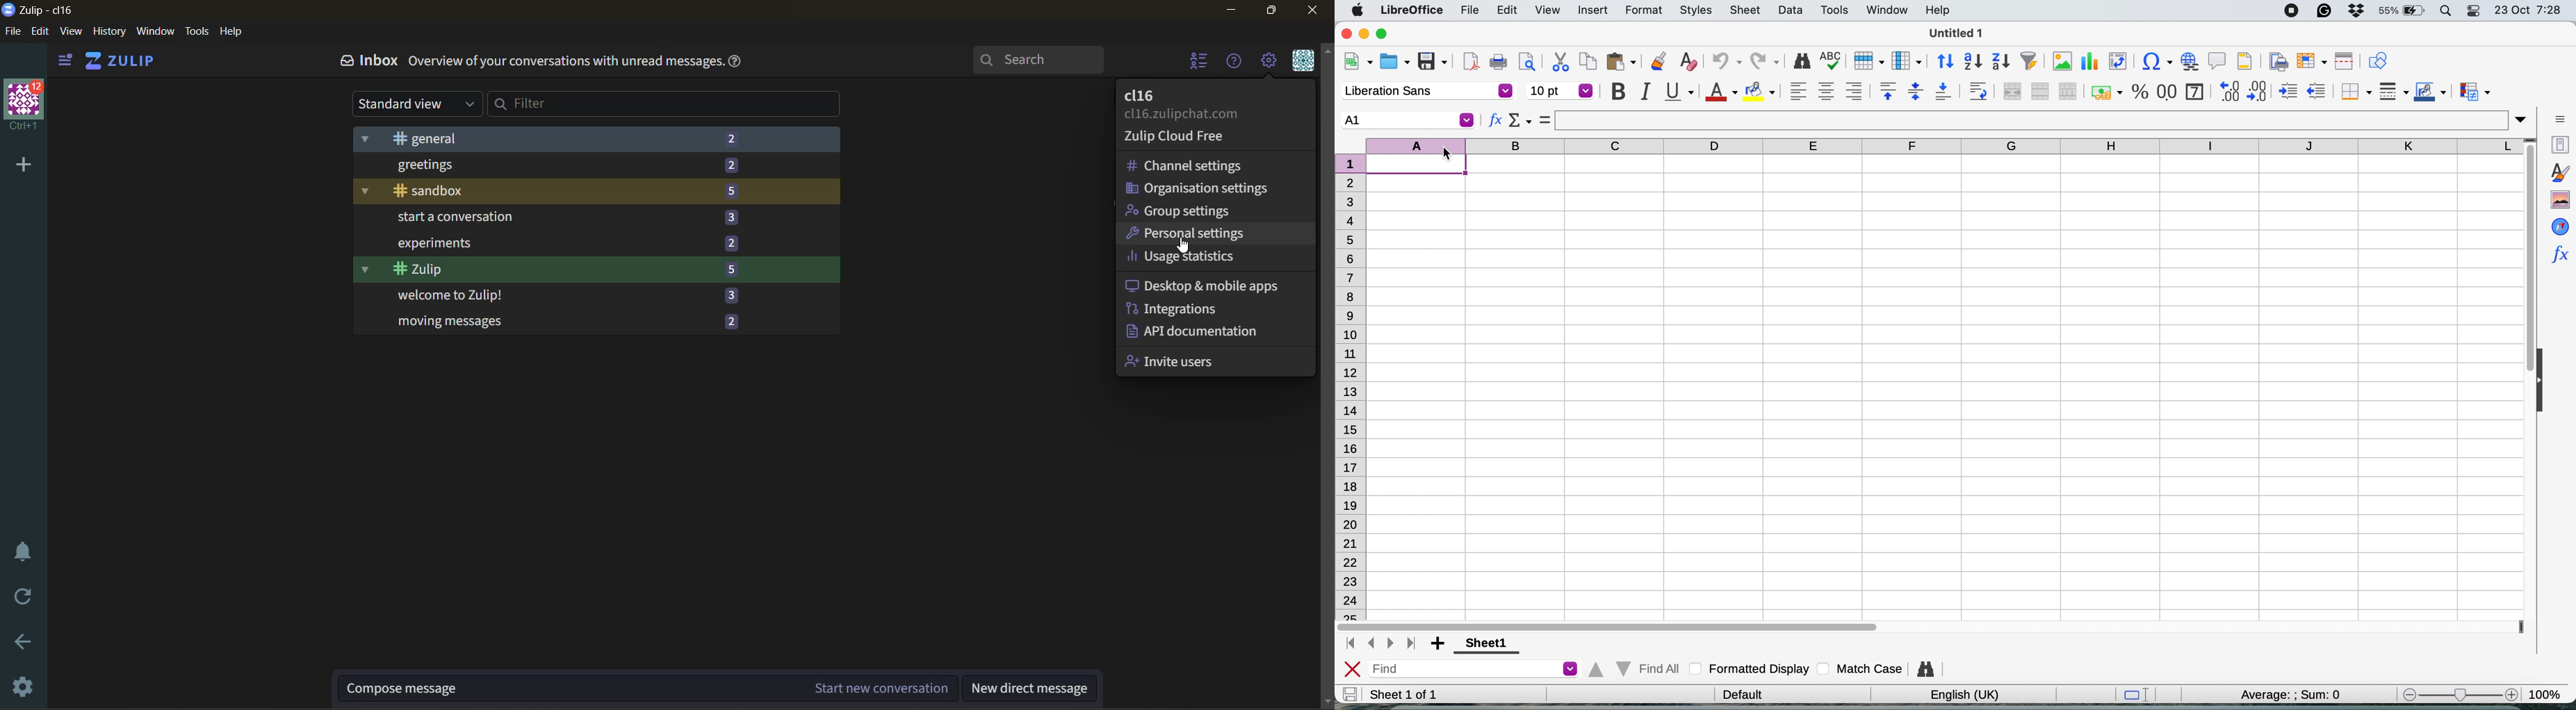 The image size is (2576, 728). What do you see at coordinates (2155, 61) in the screenshot?
I see `insert special characters` at bounding box center [2155, 61].